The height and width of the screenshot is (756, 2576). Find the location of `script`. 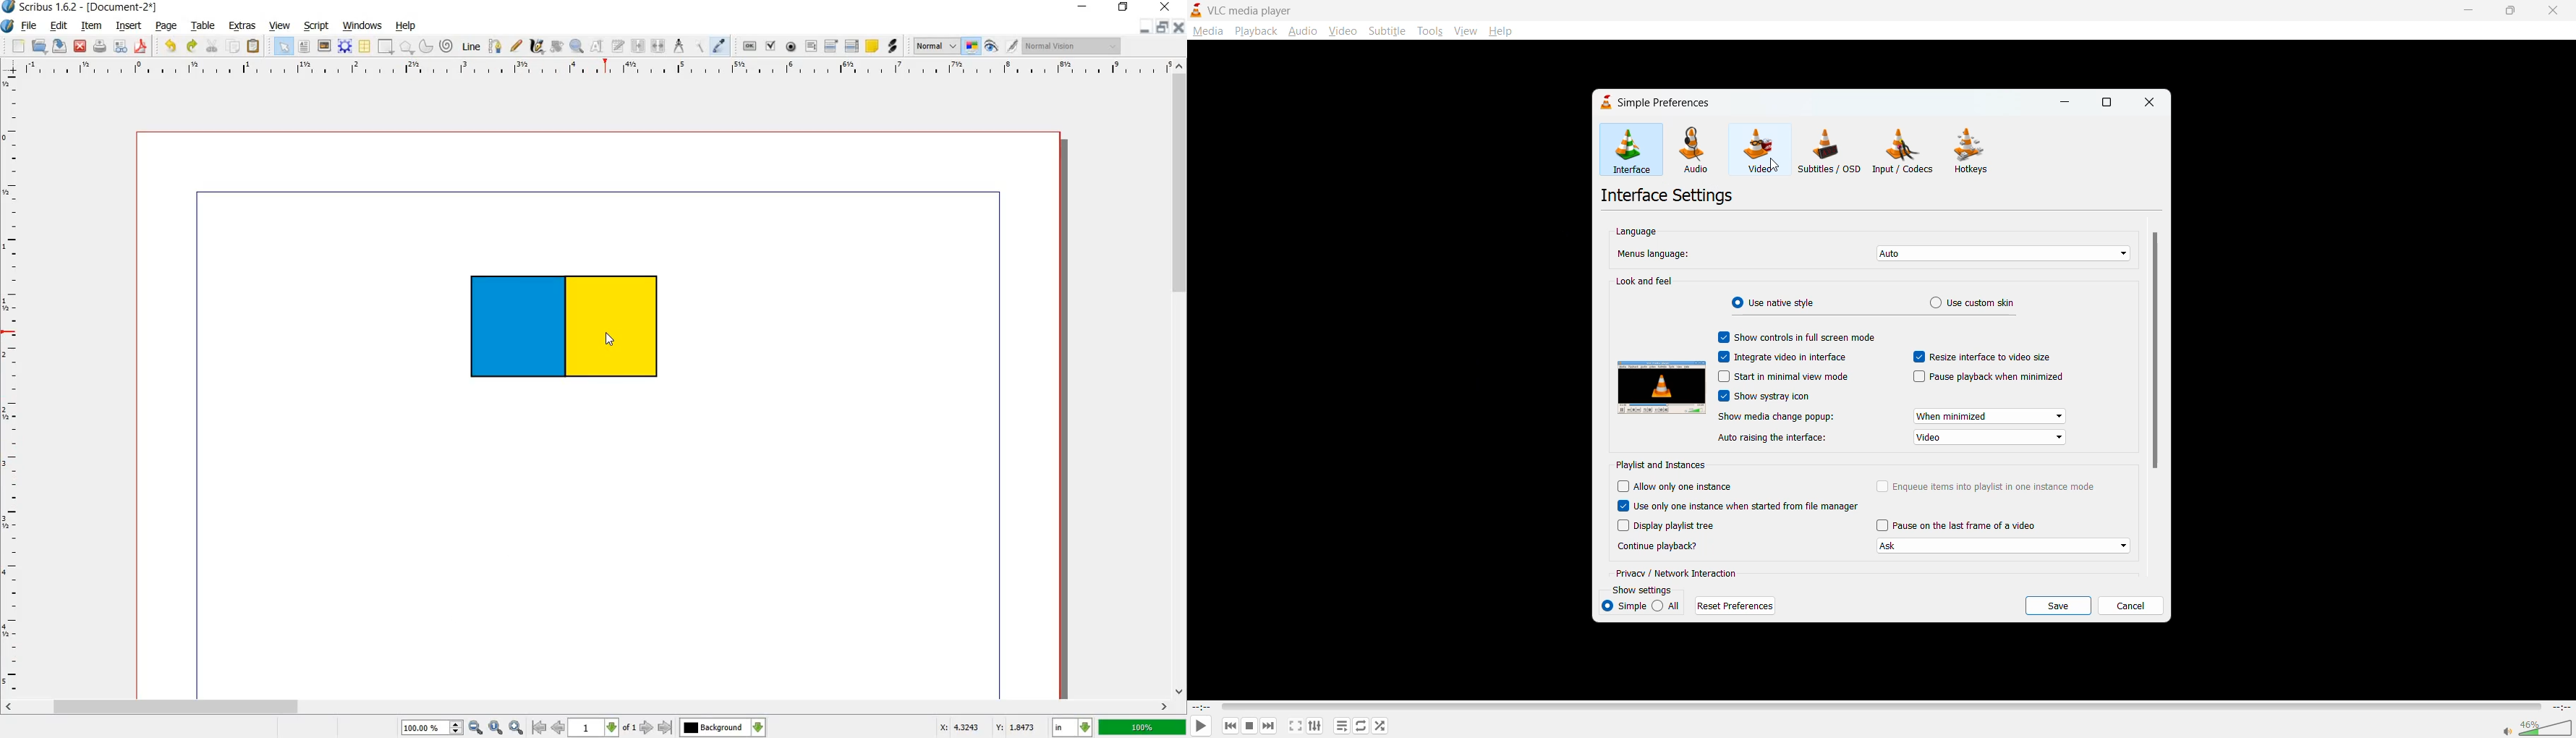

script is located at coordinates (317, 26).